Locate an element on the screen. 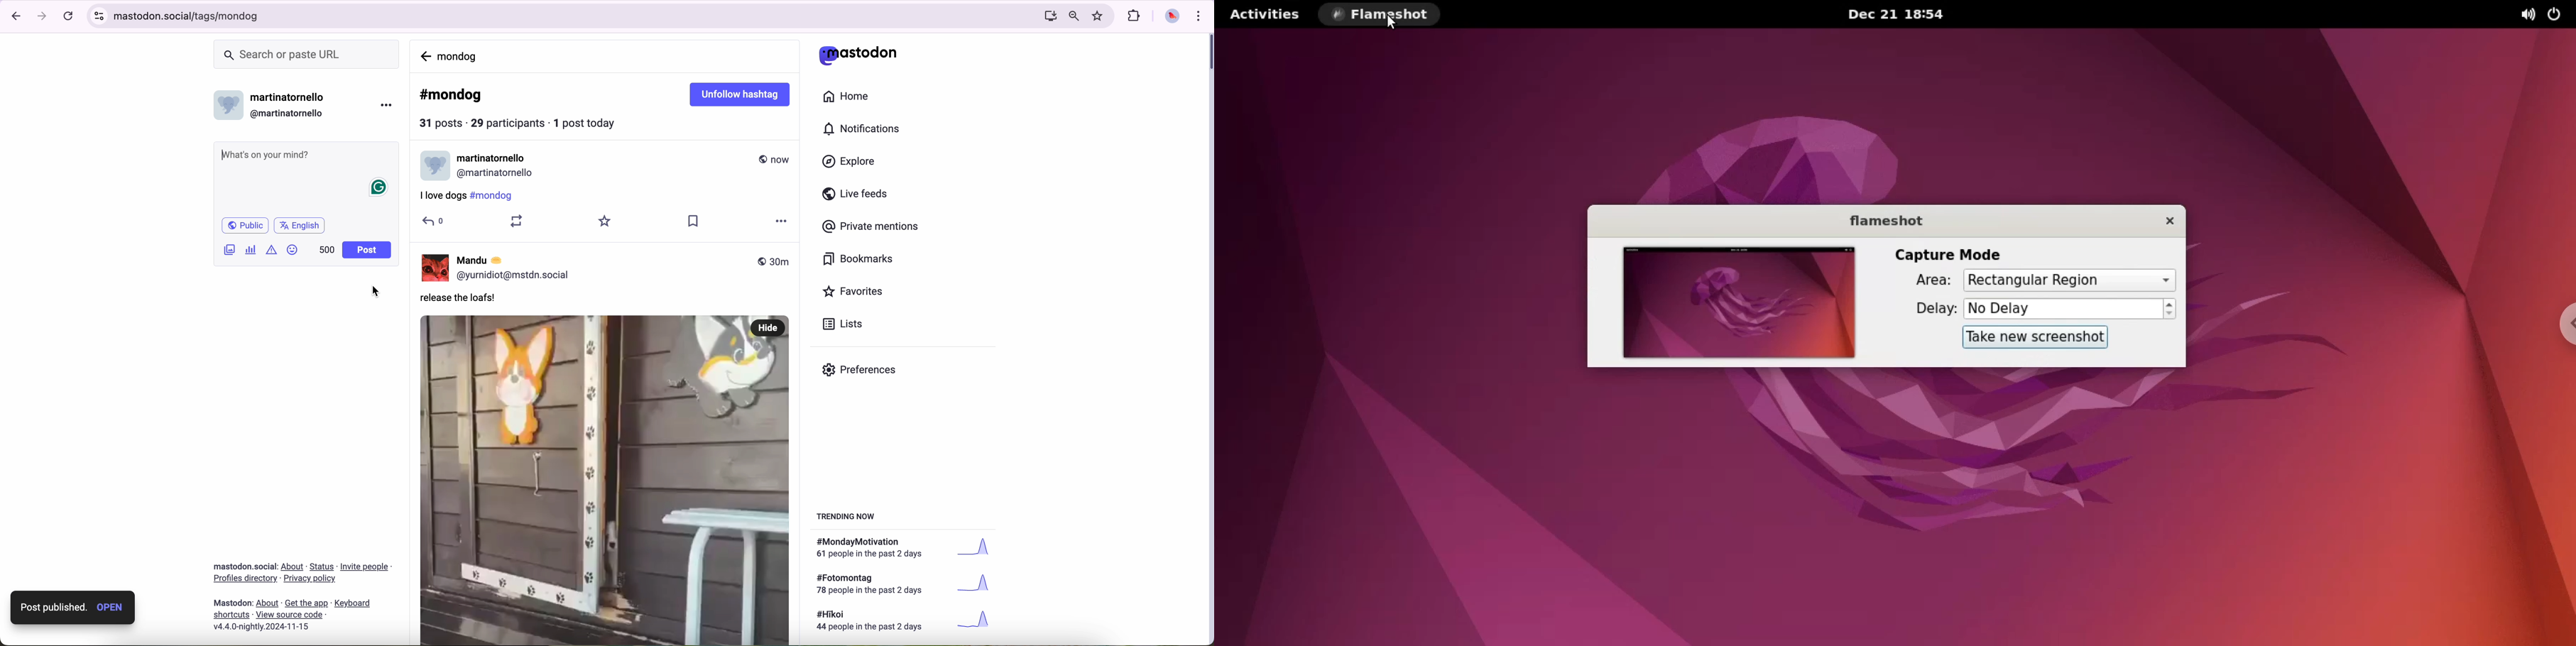  mondog is located at coordinates (460, 55).